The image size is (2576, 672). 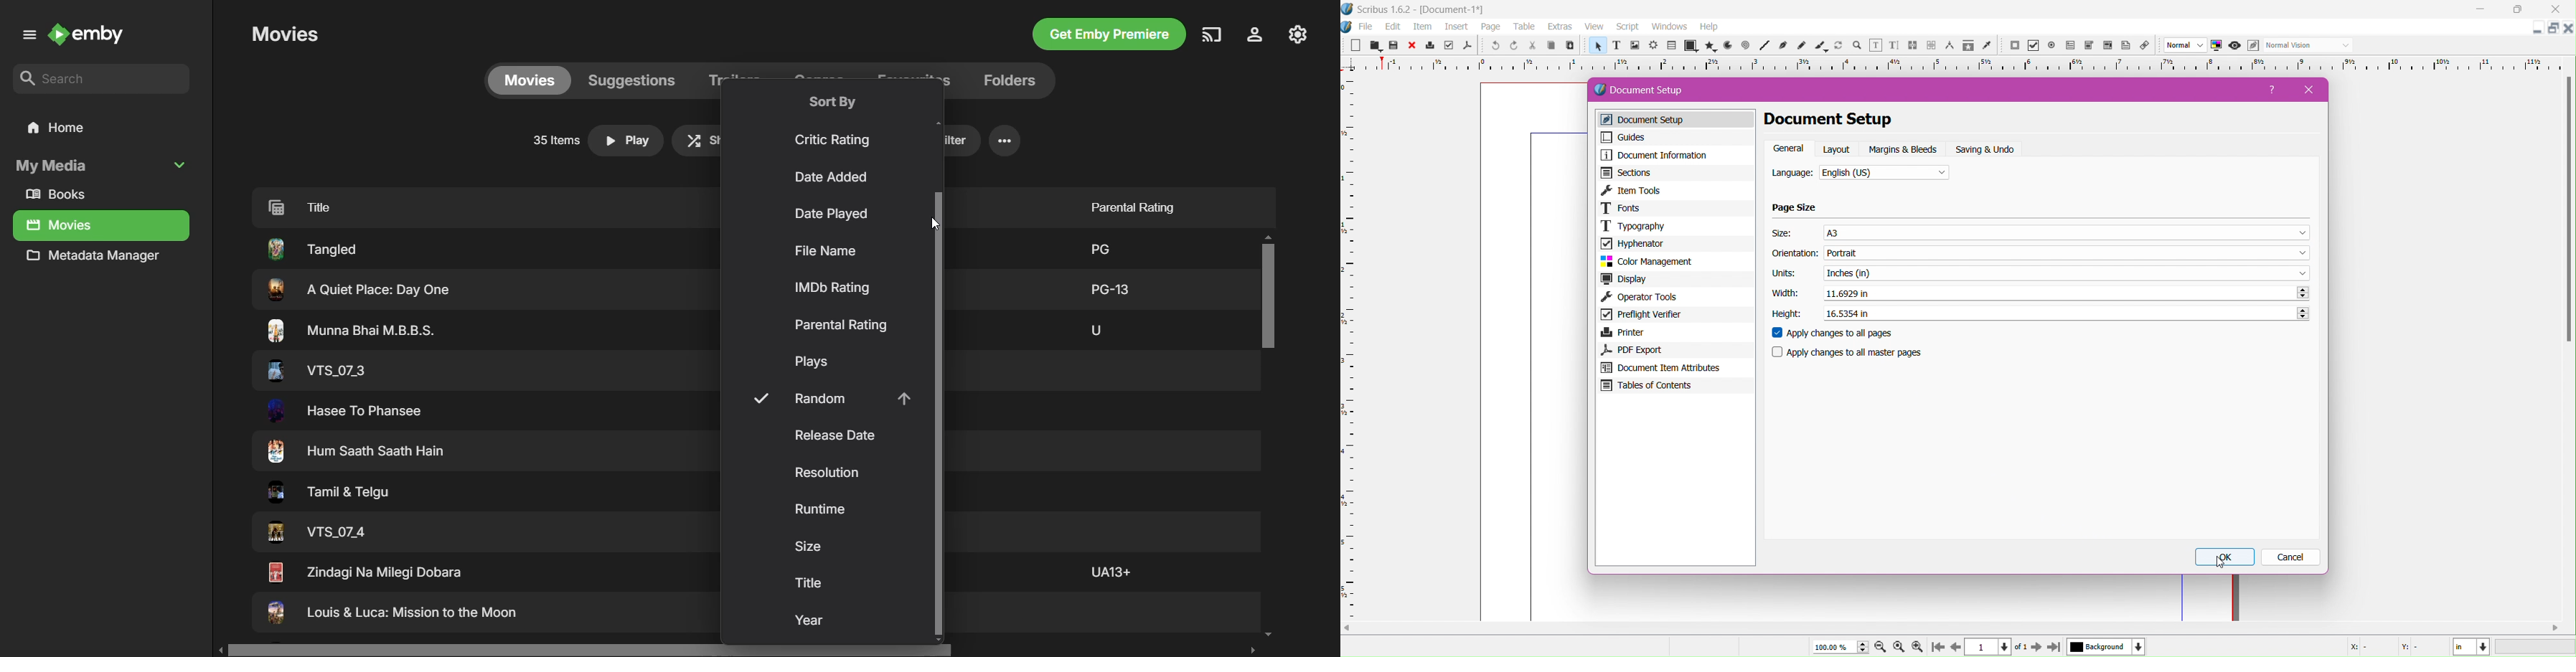 What do you see at coordinates (1787, 314) in the screenshot?
I see `Height` at bounding box center [1787, 314].